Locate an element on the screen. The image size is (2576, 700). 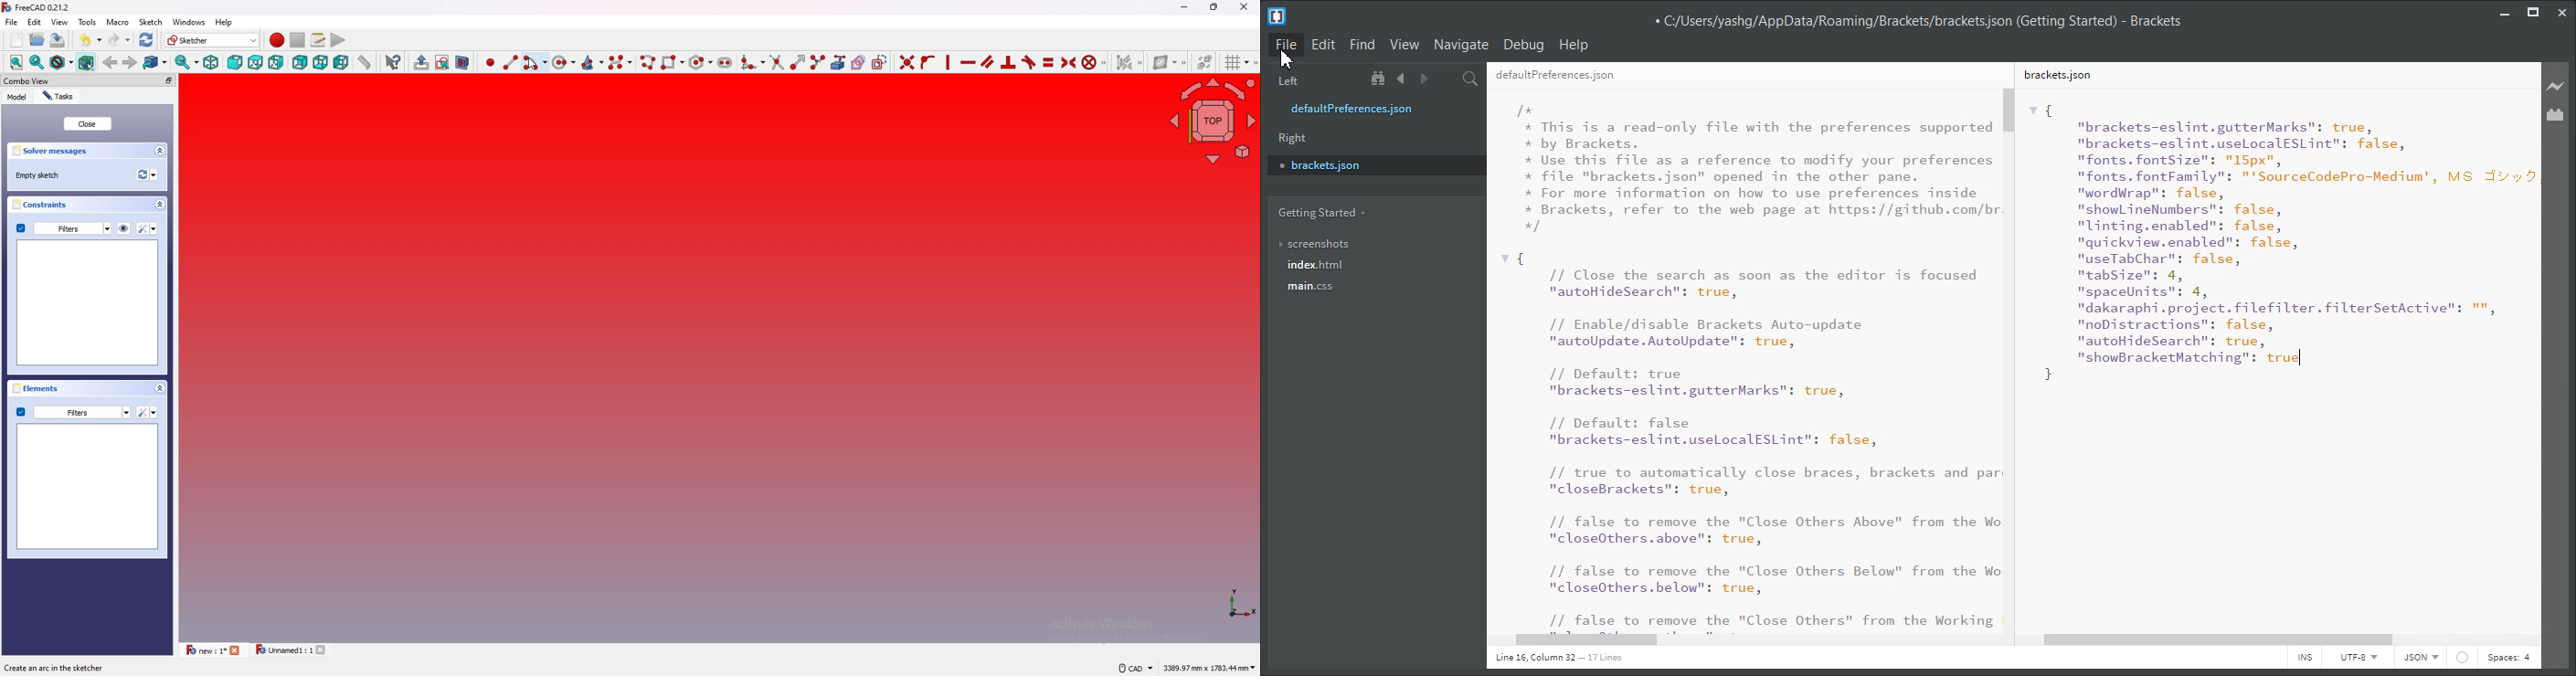
Whats this? is located at coordinates (393, 62).